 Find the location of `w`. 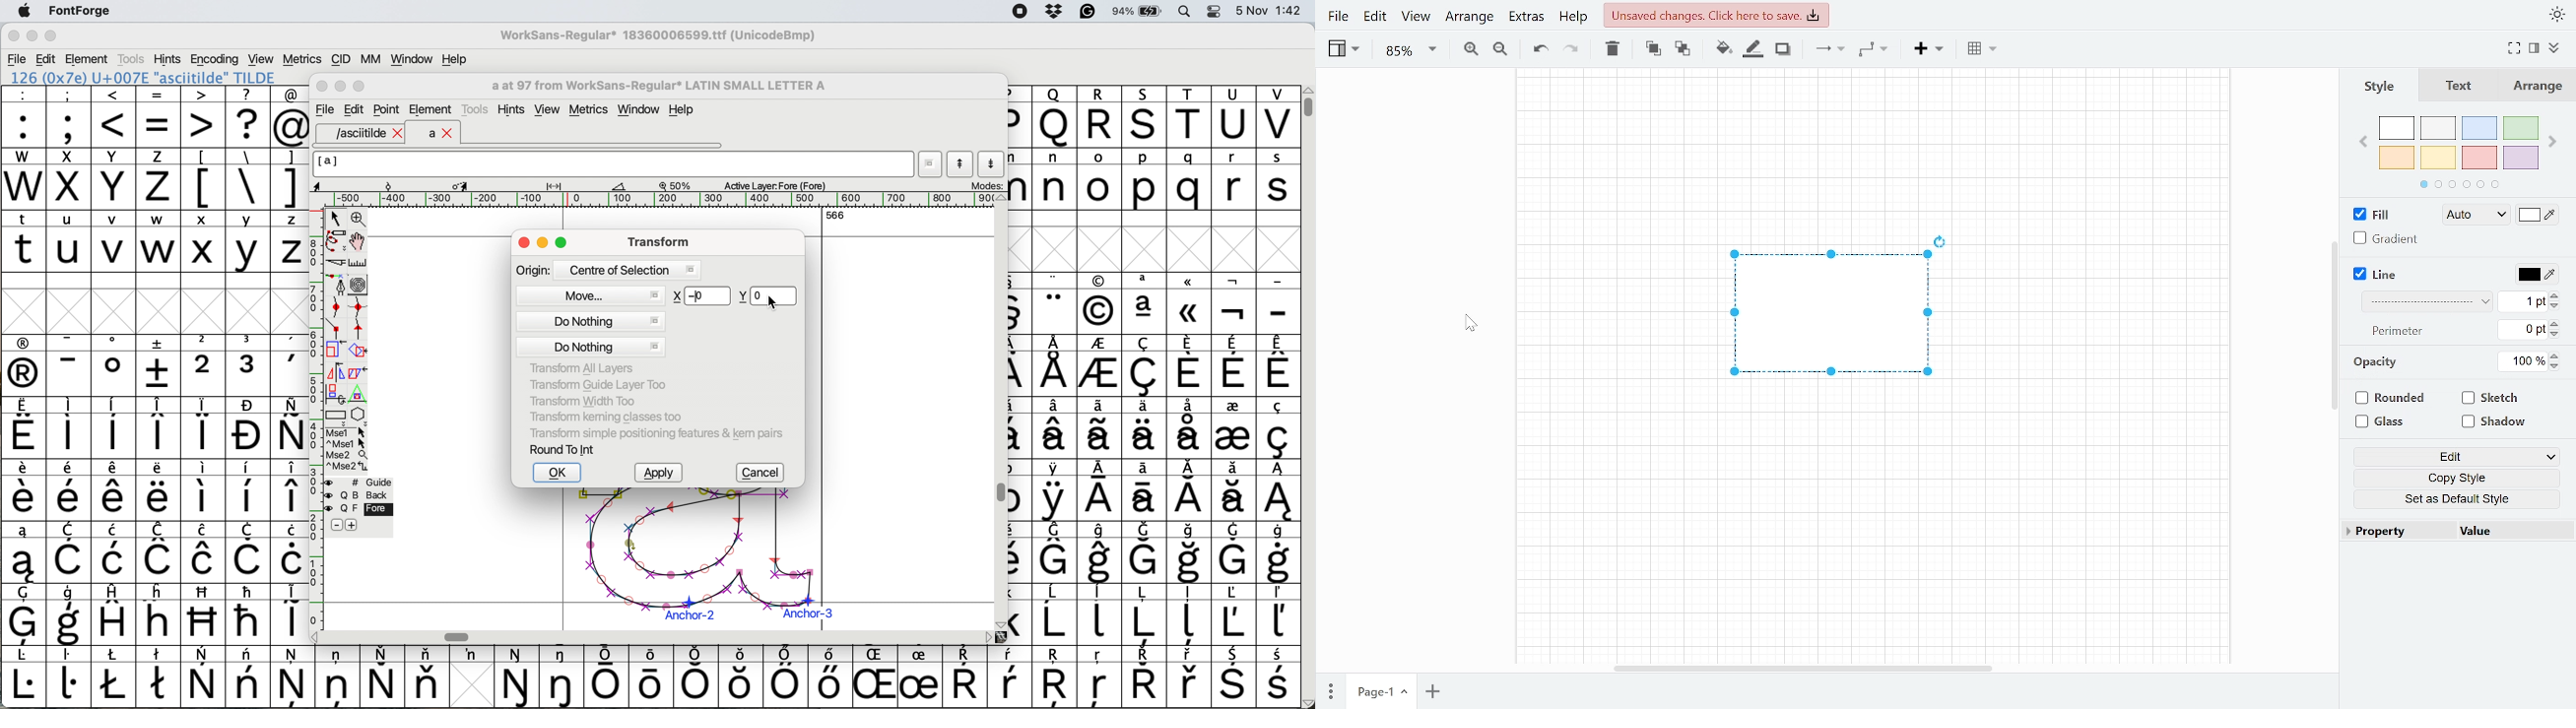

w is located at coordinates (158, 242).